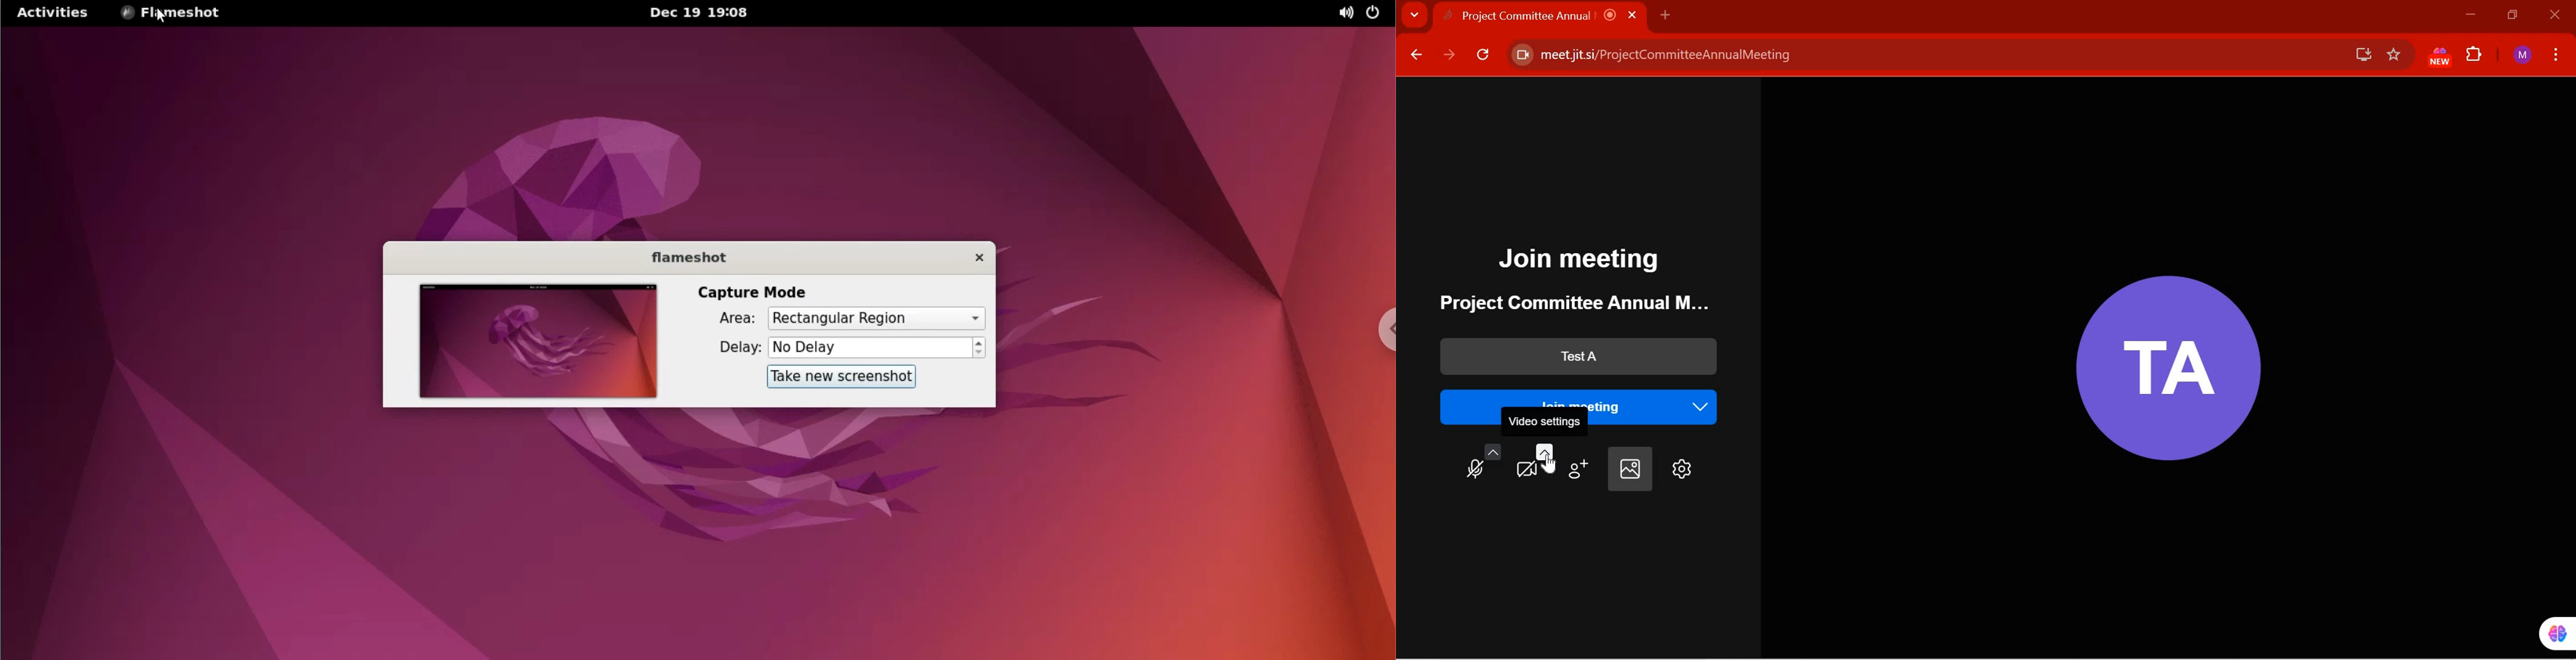  Describe the element at coordinates (1480, 465) in the screenshot. I see `Microphone` at that location.